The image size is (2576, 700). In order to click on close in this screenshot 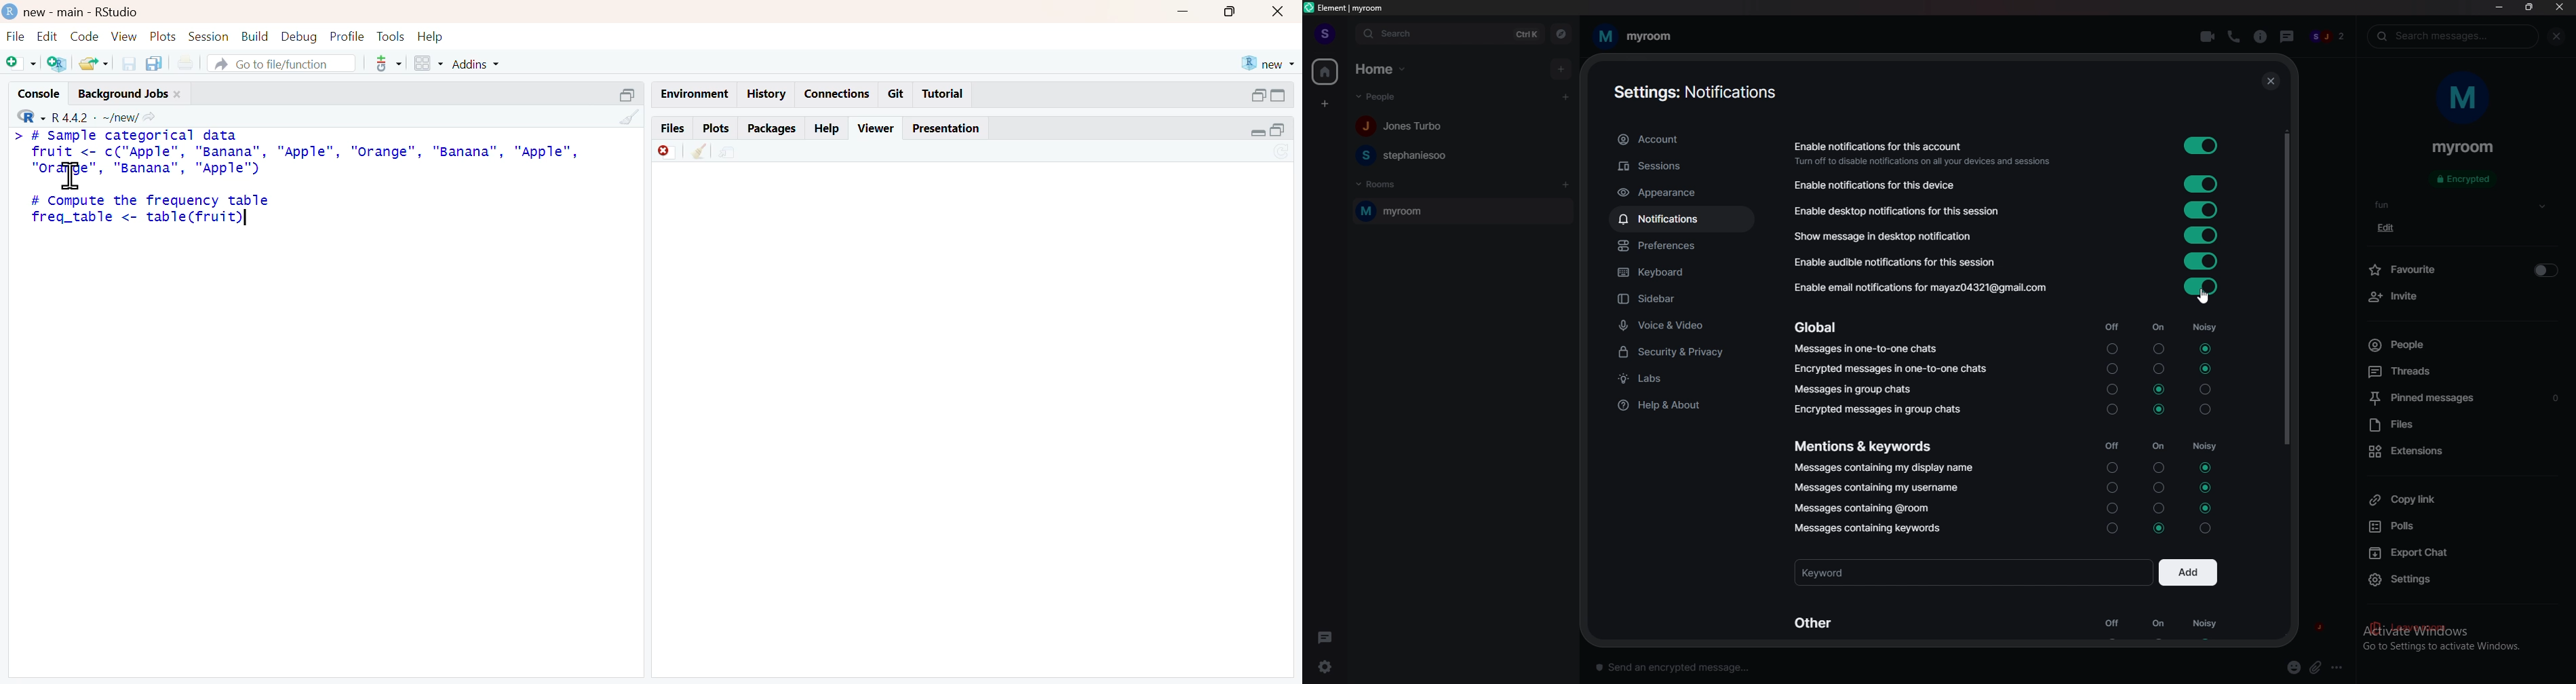, I will do `click(1281, 13)`.